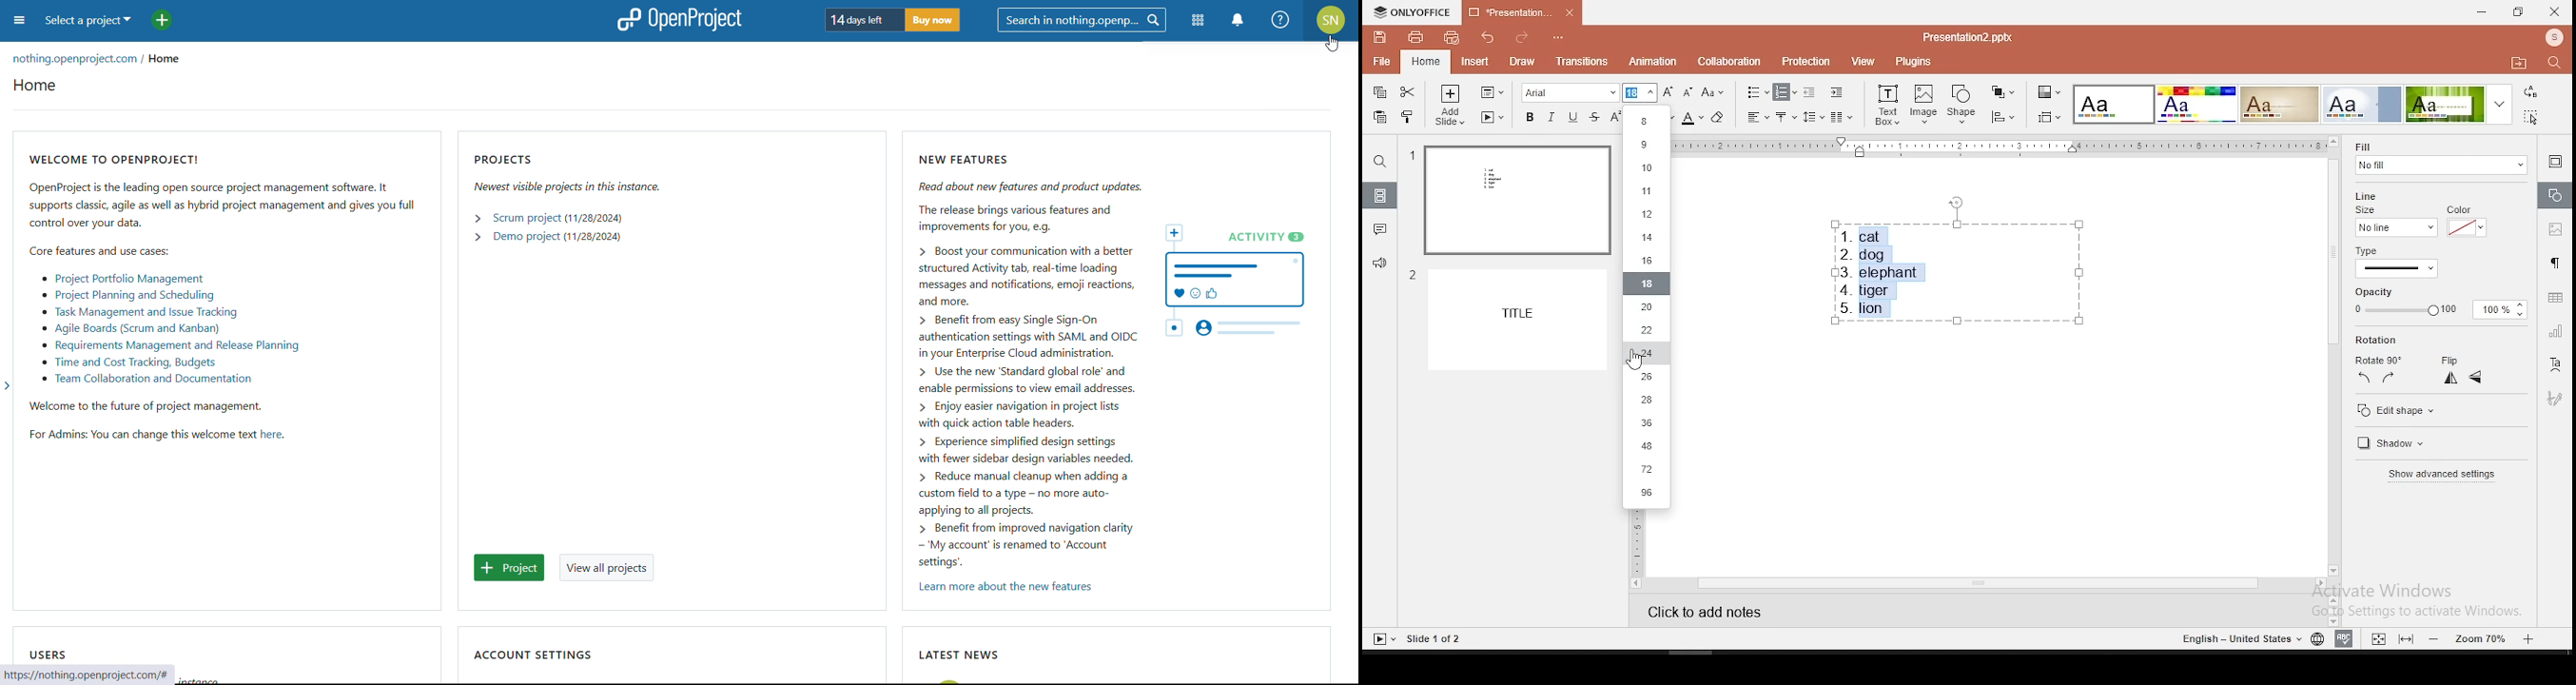 The height and width of the screenshot is (700, 2576). I want to click on rotation, so click(2377, 341).